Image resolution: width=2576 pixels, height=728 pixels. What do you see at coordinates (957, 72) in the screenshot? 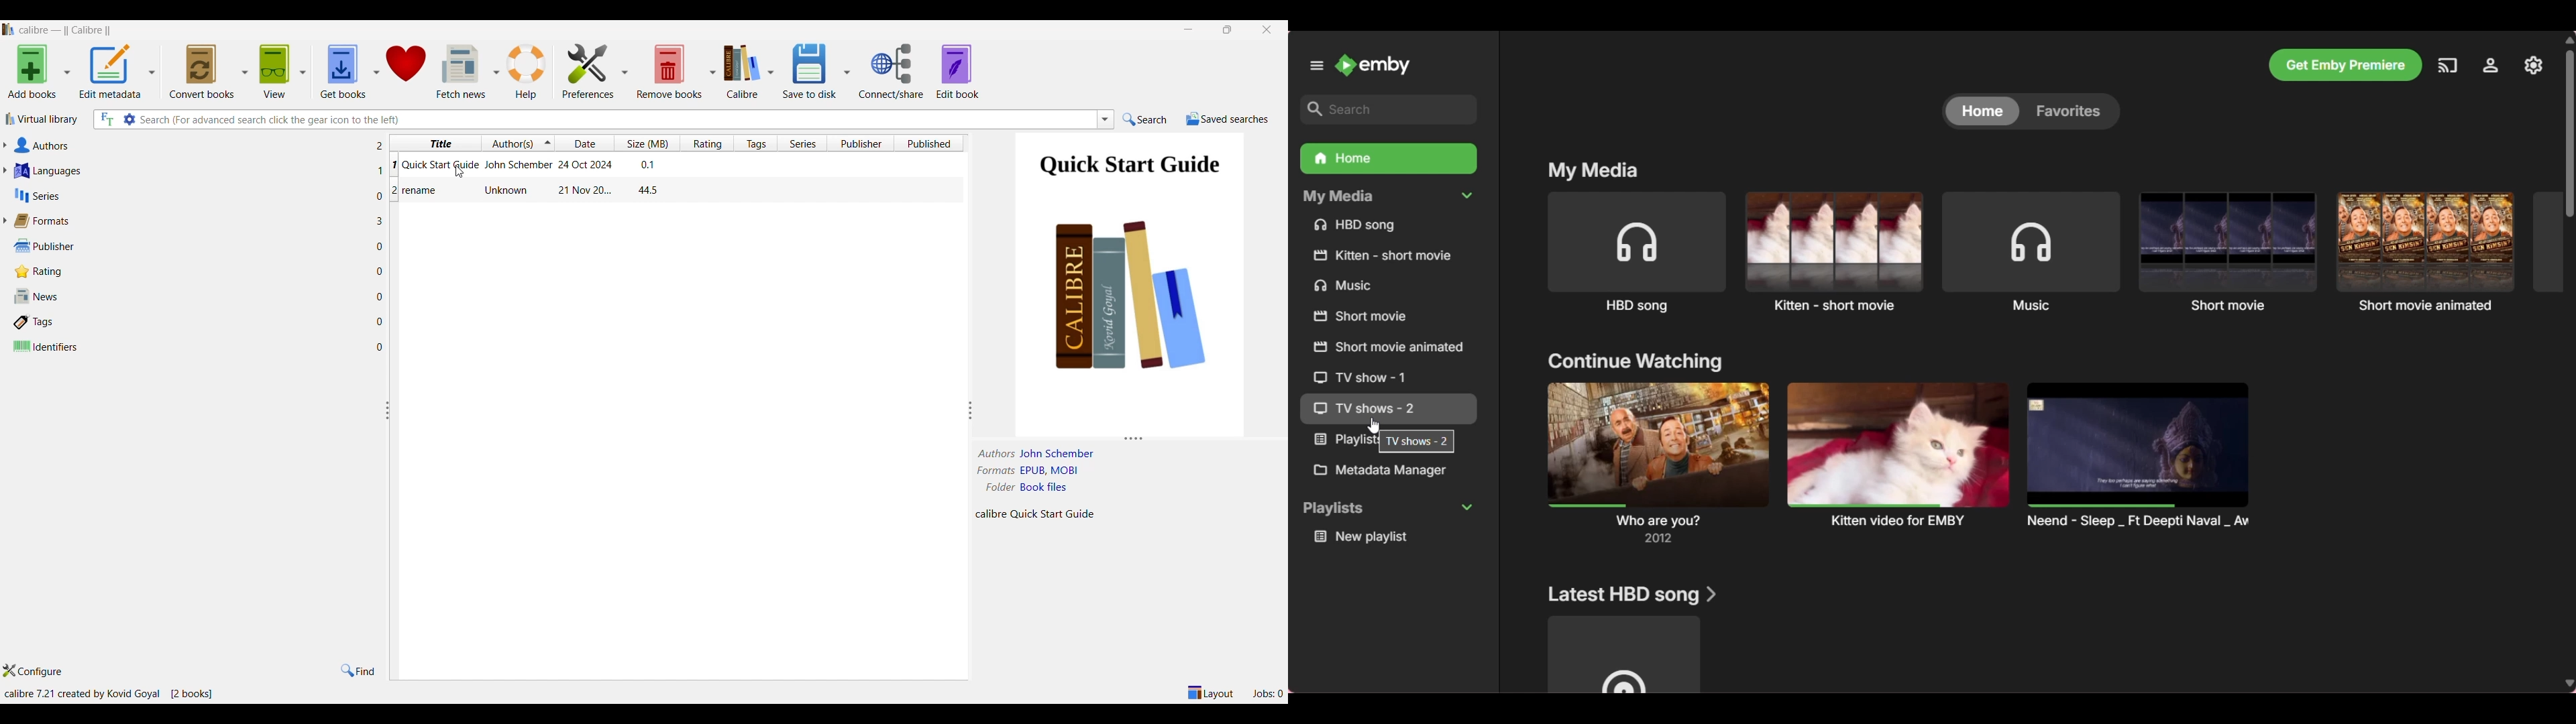
I see `Edit book` at bounding box center [957, 72].